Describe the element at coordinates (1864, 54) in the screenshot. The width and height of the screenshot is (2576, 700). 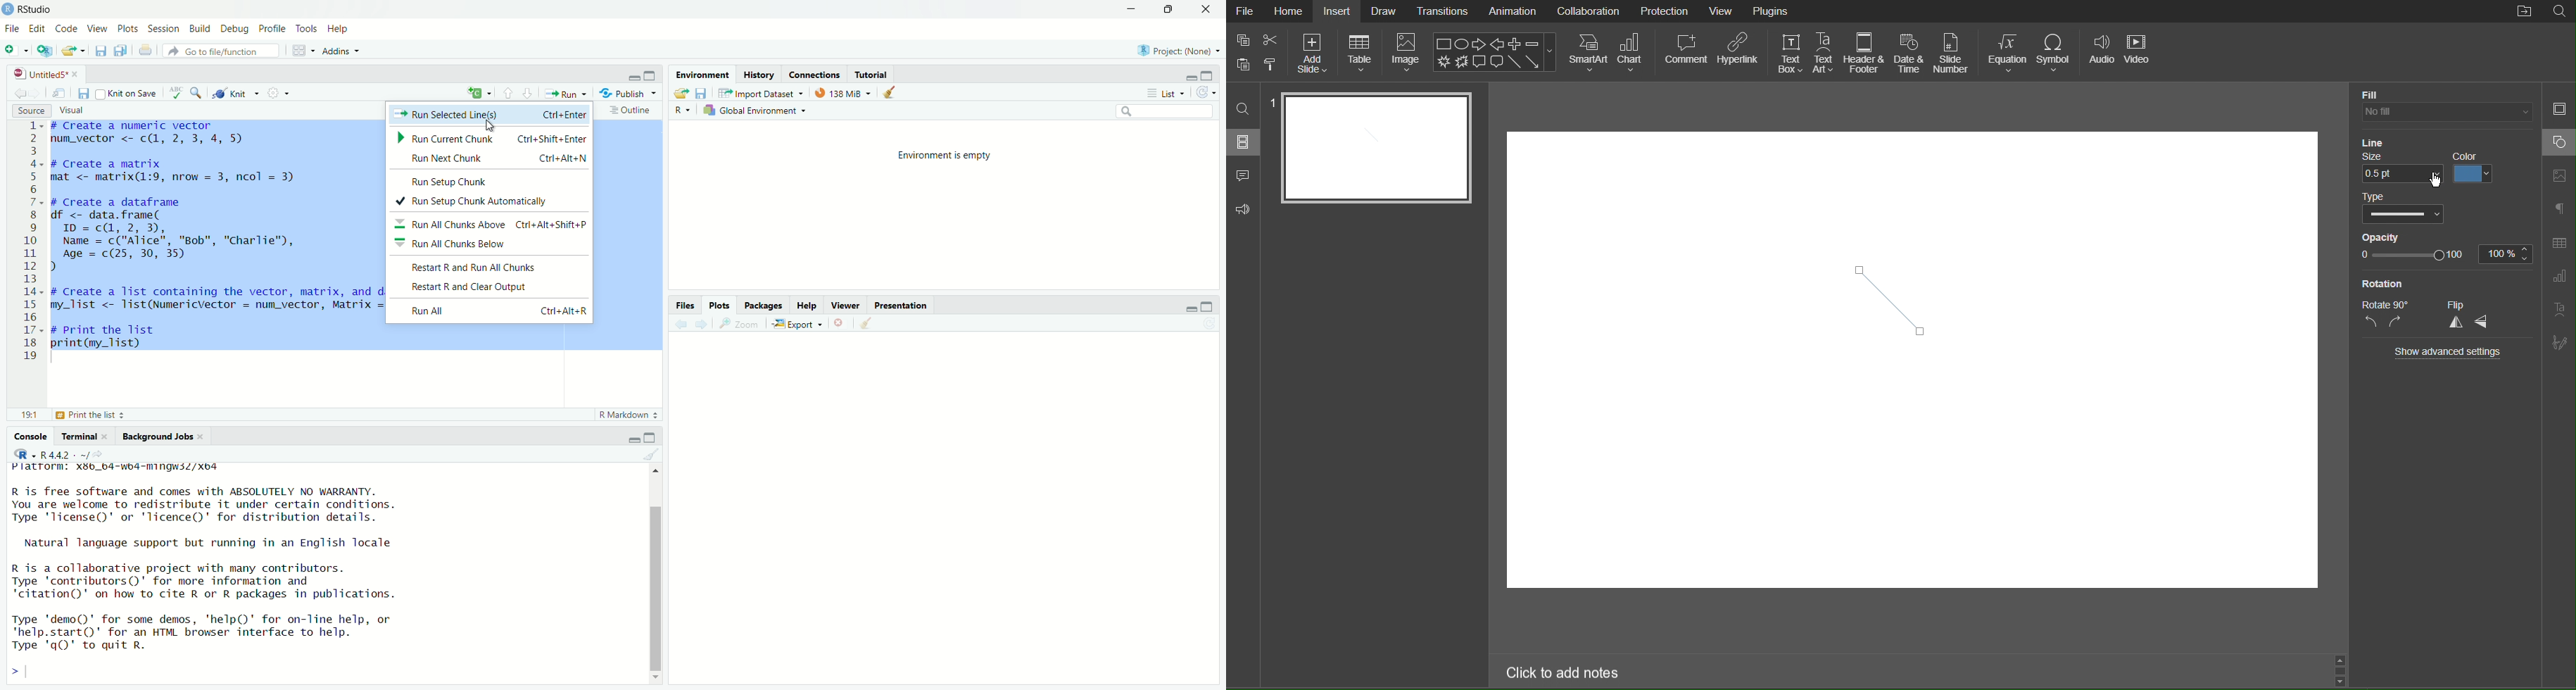
I see `Header & Footer` at that location.